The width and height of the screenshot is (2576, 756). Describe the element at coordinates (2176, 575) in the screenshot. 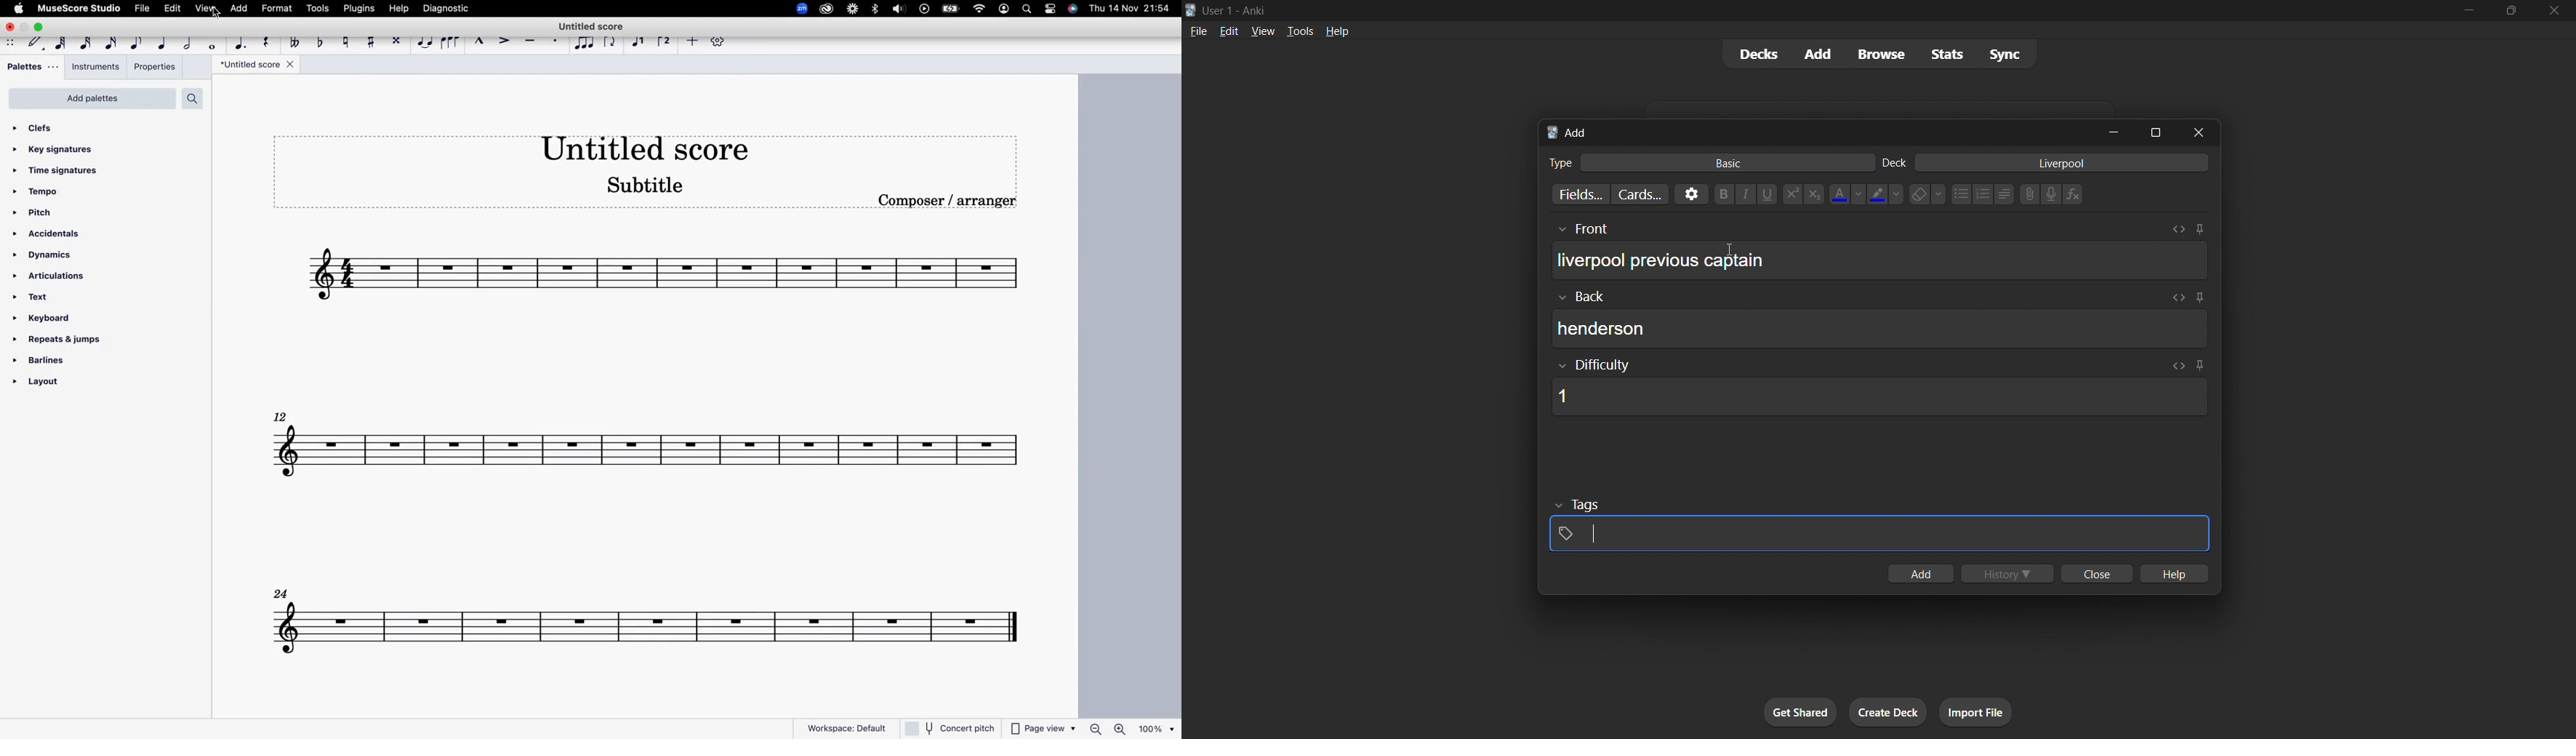

I see `hlep` at that location.